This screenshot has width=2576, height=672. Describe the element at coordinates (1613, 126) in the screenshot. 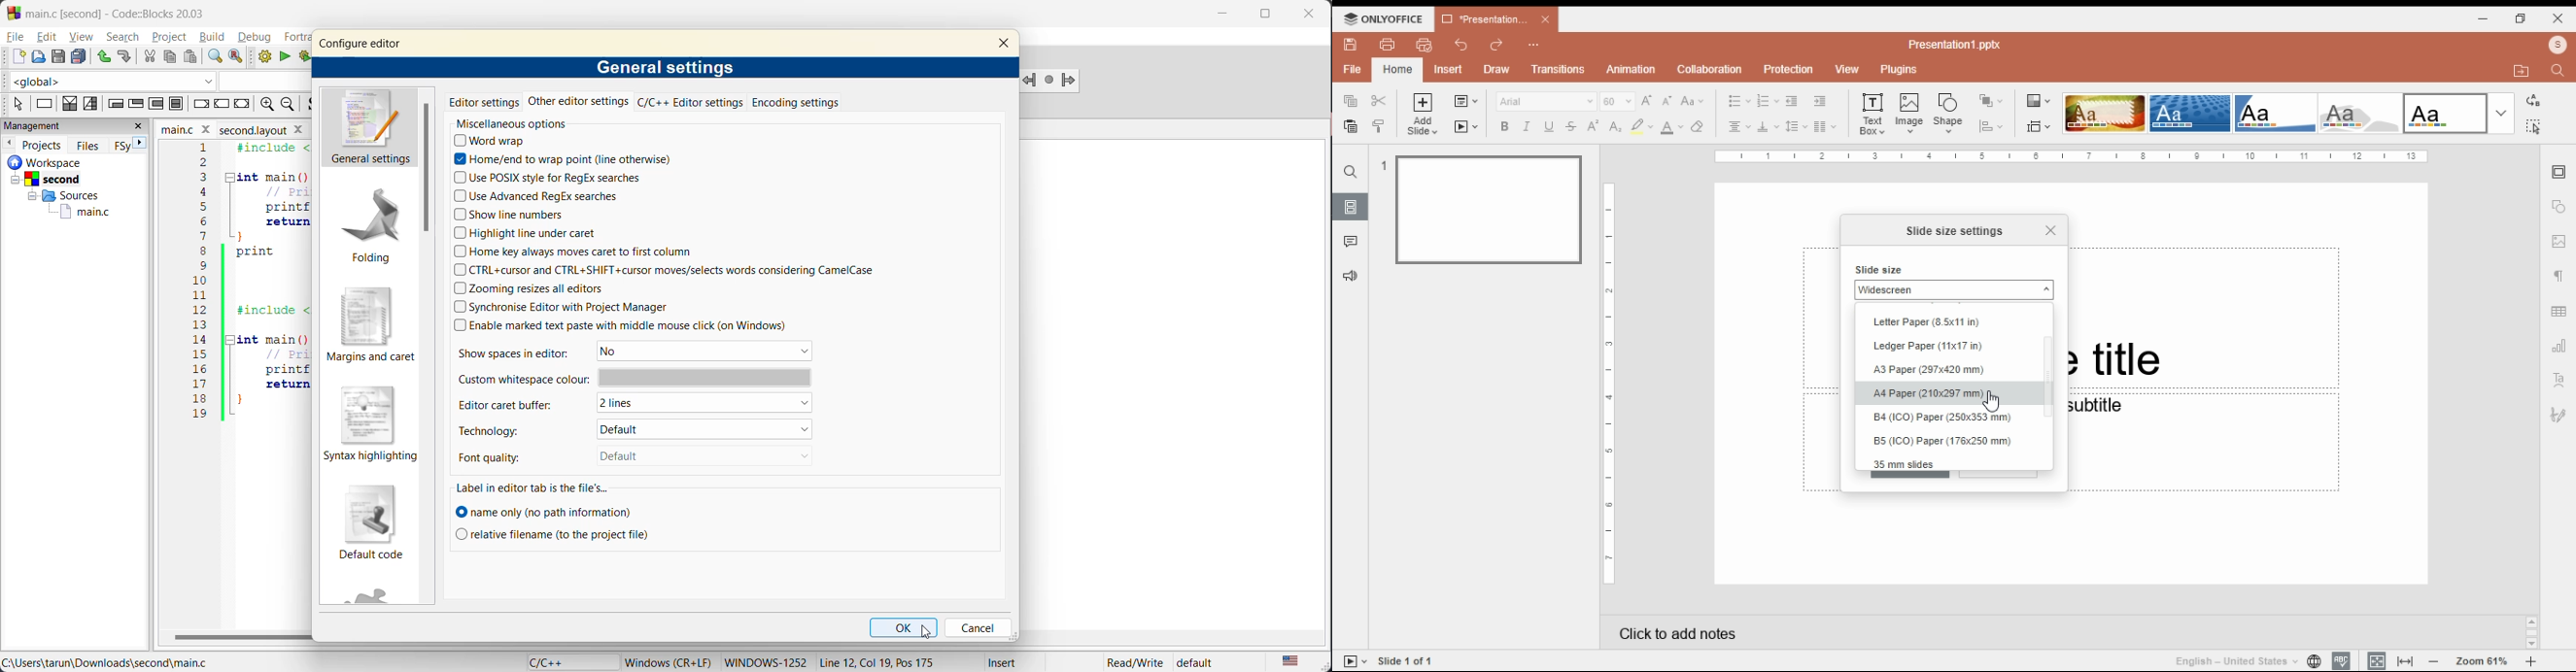

I see `subscript` at that location.